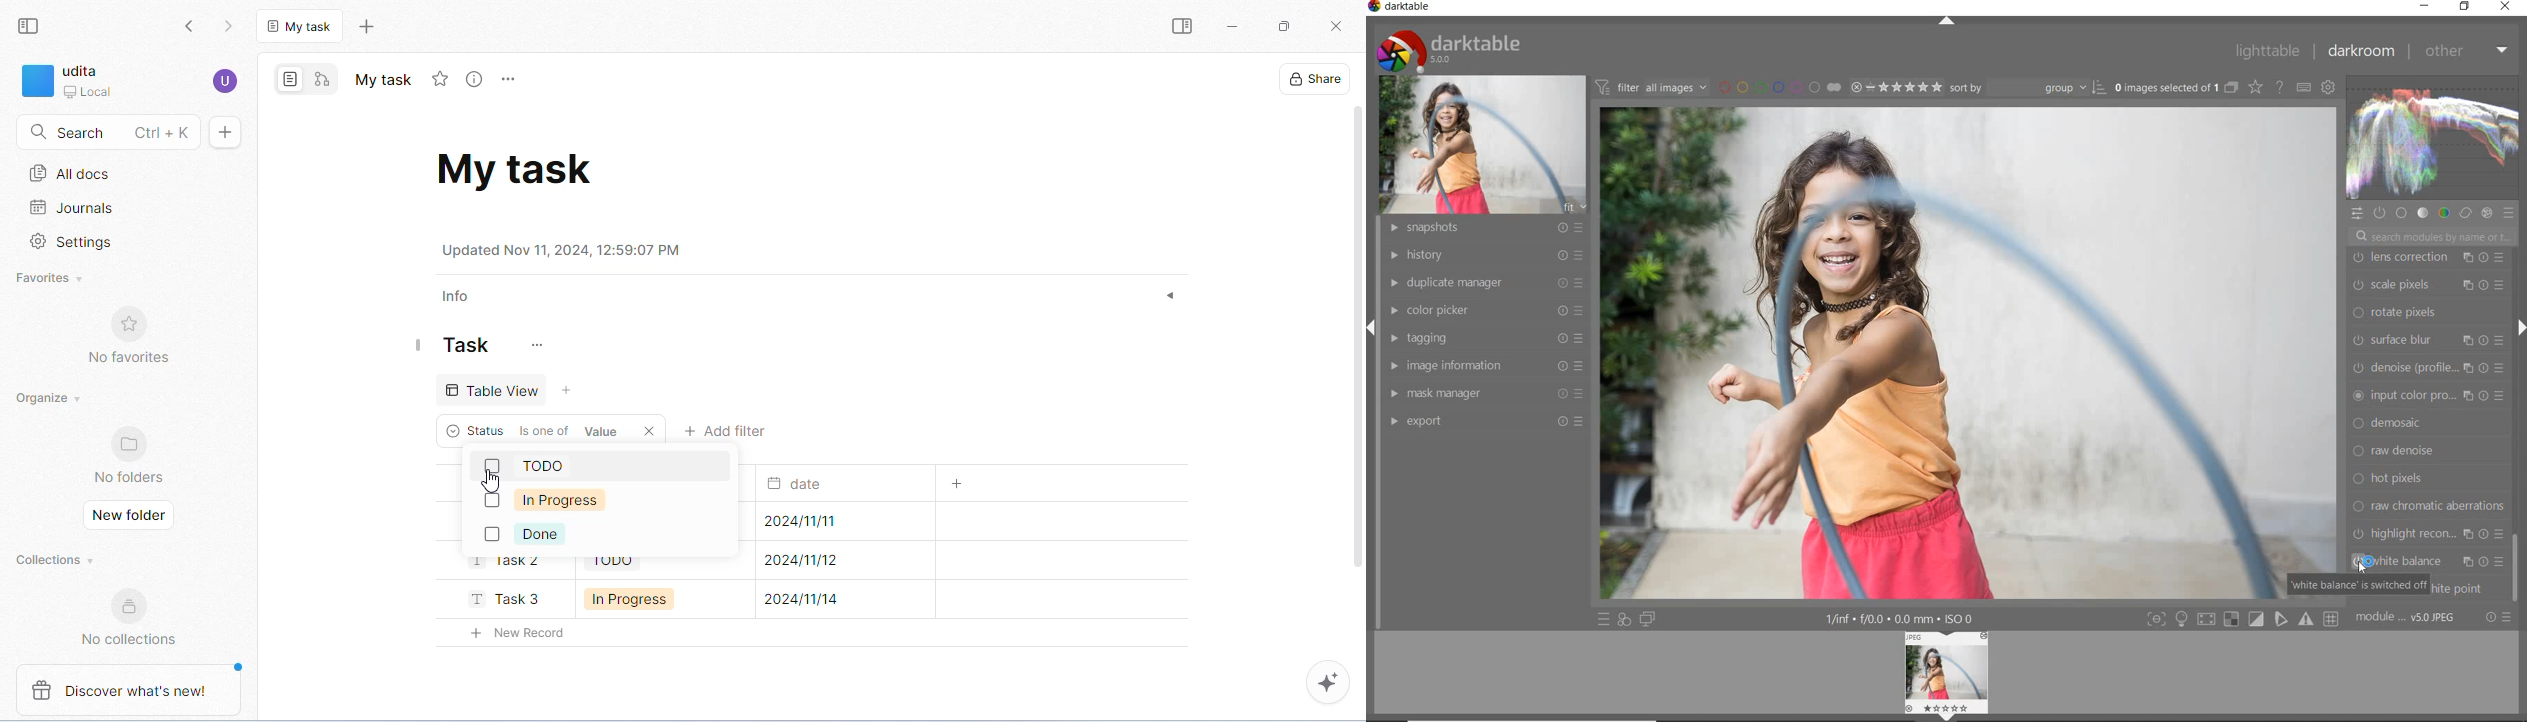 This screenshot has height=728, width=2548. What do you see at coordinates (2429, 537) in the screenshot?
I see `lowlight vision` at bounding box center [2429, 537].